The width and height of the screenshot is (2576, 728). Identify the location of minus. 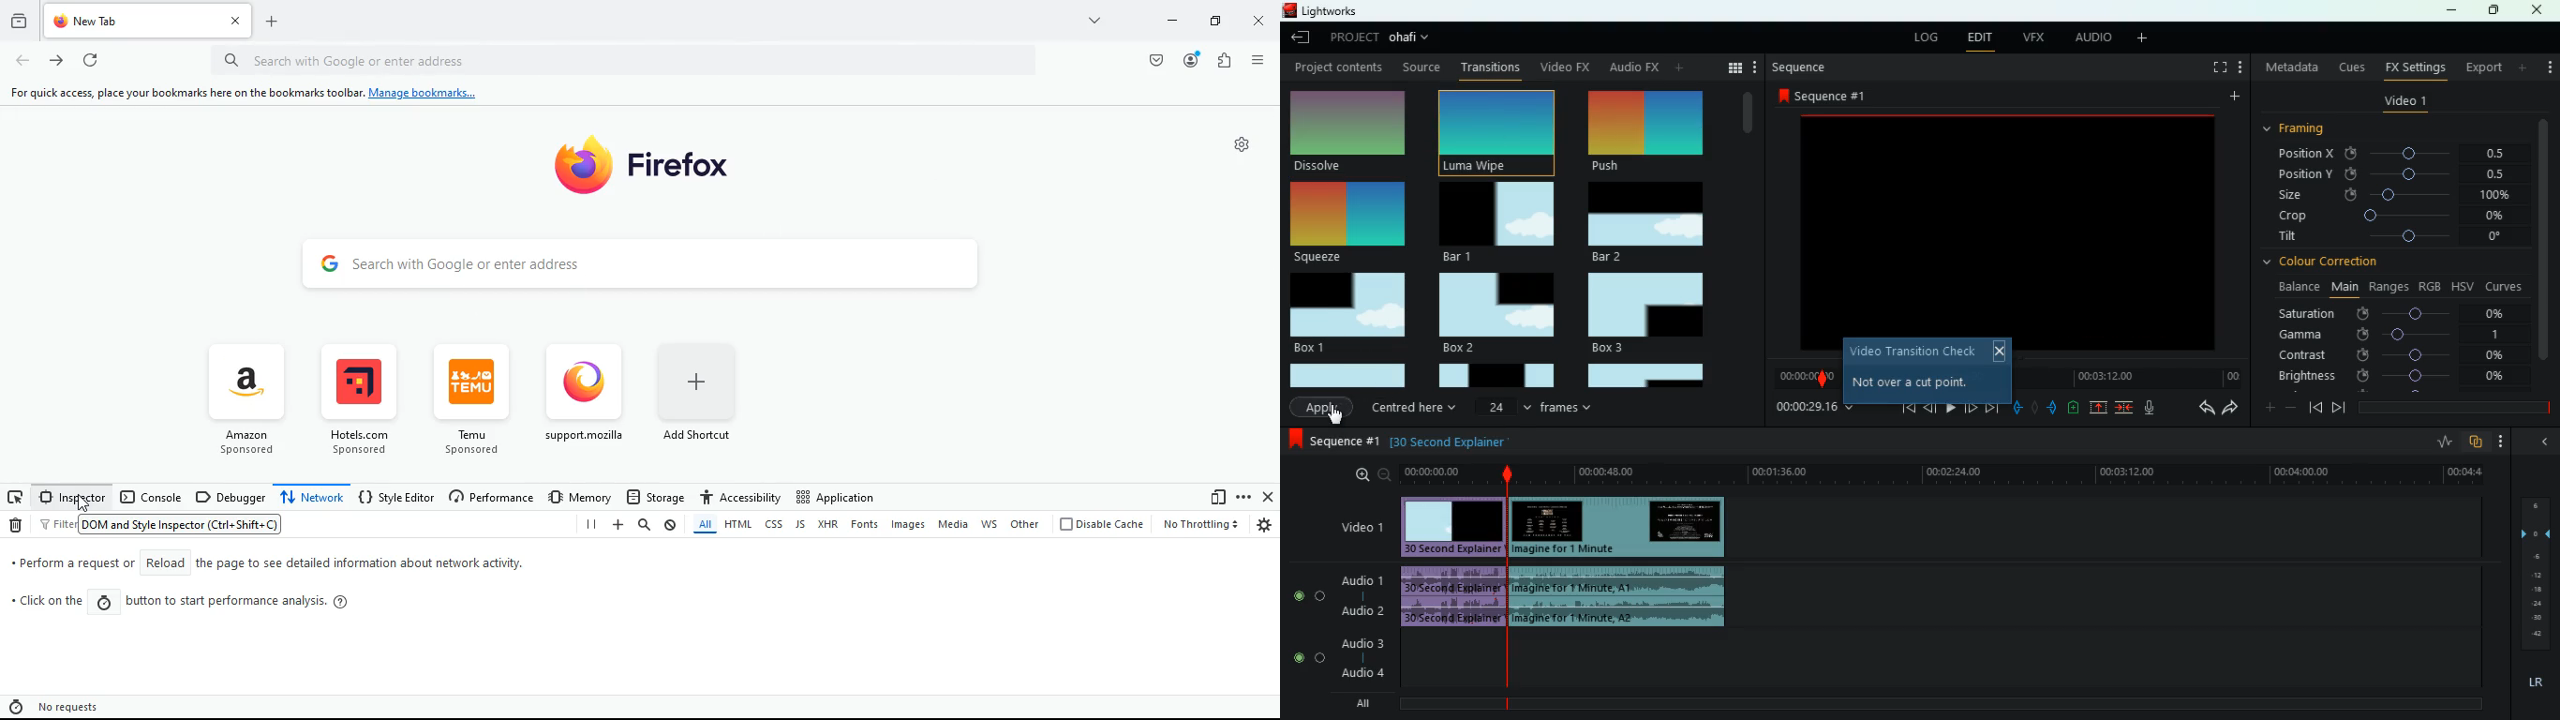
(2294, 408).